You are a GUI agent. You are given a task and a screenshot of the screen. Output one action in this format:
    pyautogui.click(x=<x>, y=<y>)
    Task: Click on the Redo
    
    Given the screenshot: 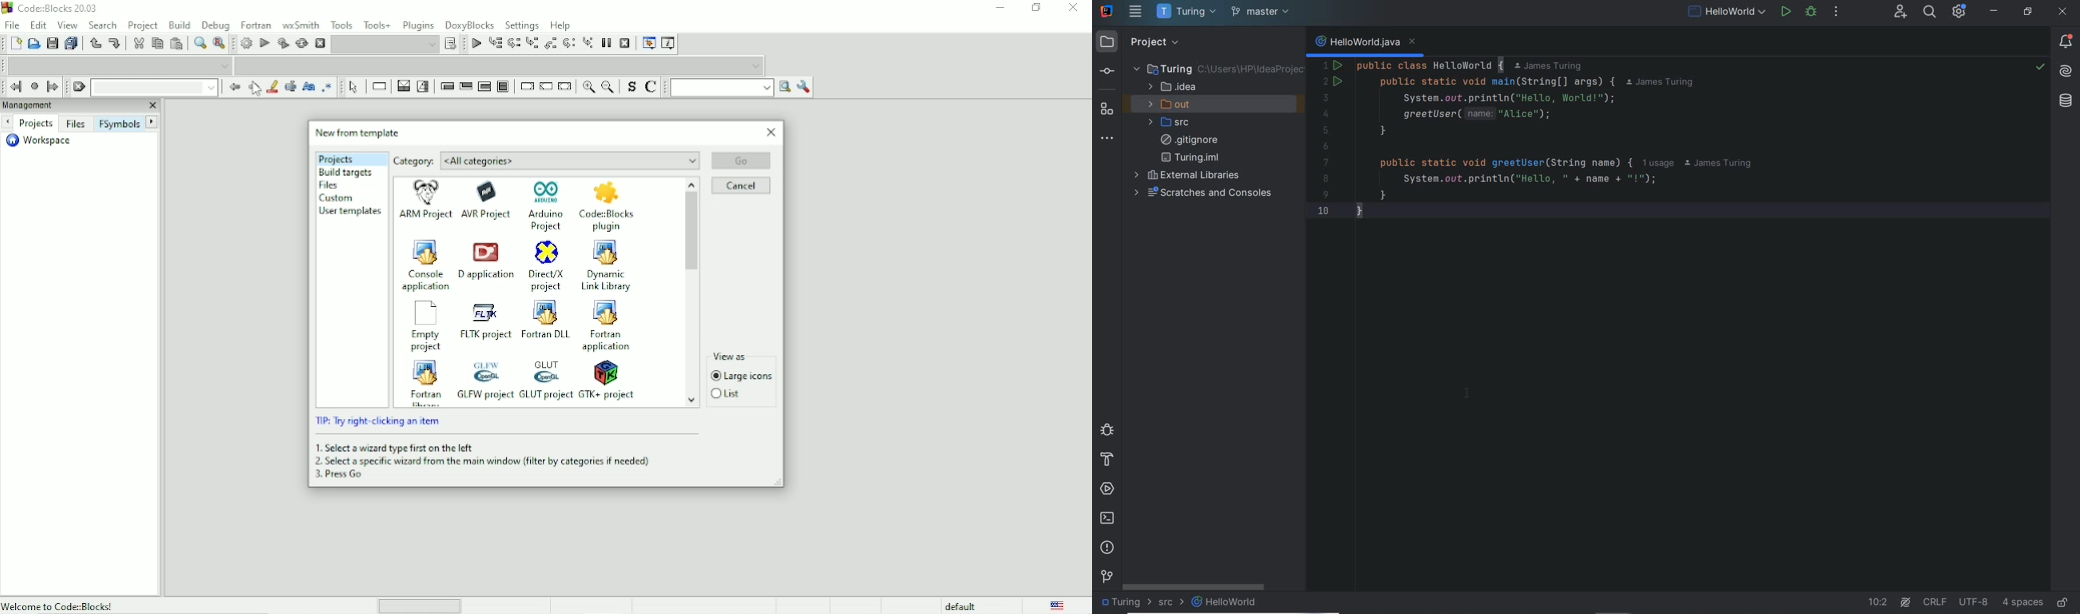 What is the action you would take?
    pyautogui.click(x=114, y=44)
    